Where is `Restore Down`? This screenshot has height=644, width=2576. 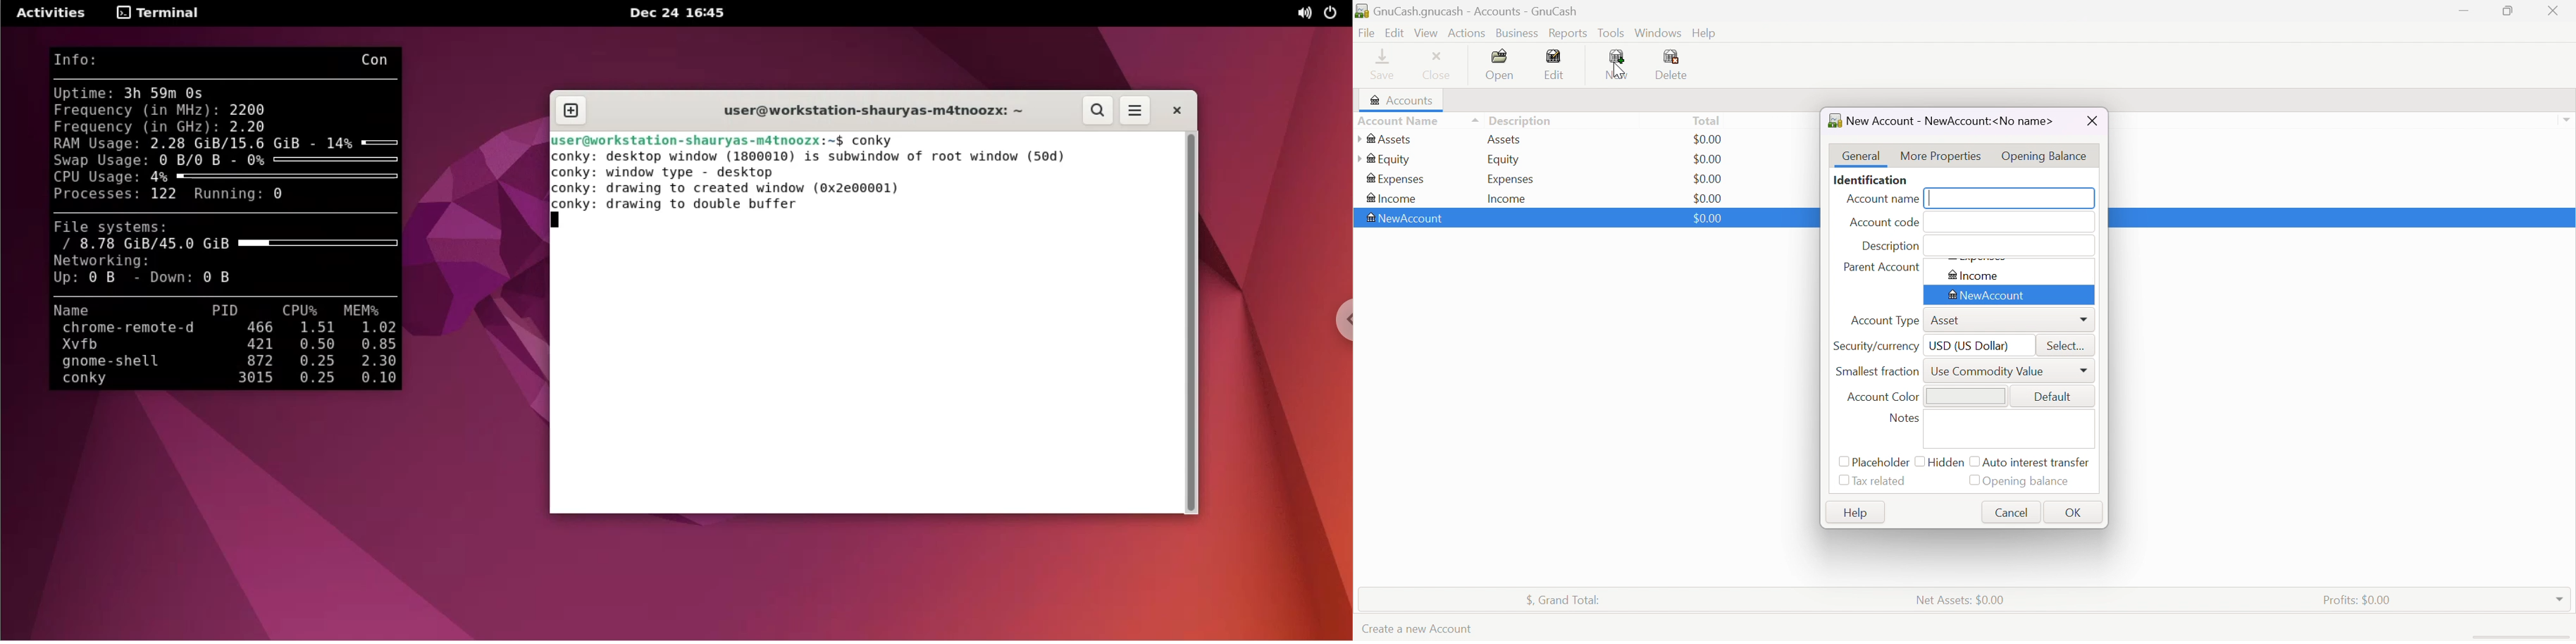
Restore Down is located at coordinates (2506, 11).